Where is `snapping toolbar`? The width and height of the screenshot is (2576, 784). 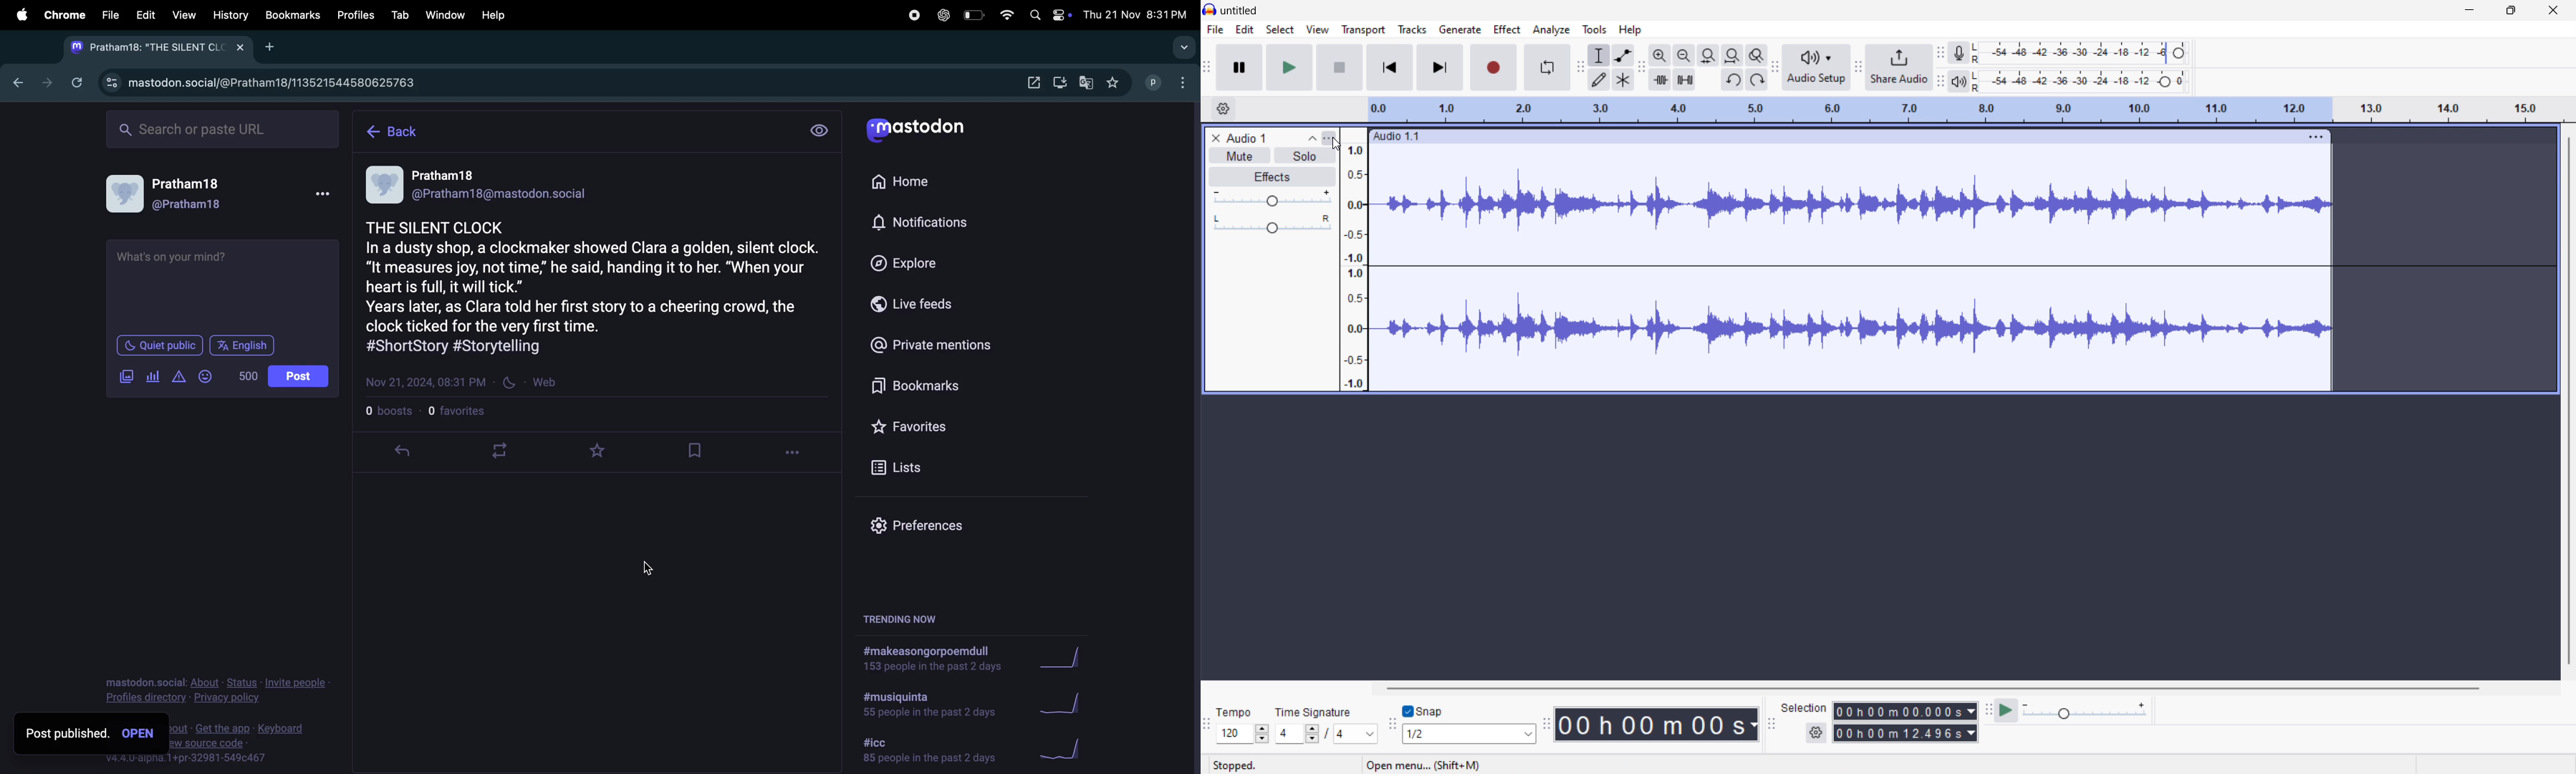
snapping toolbar is located at coordinates (1392, 727).